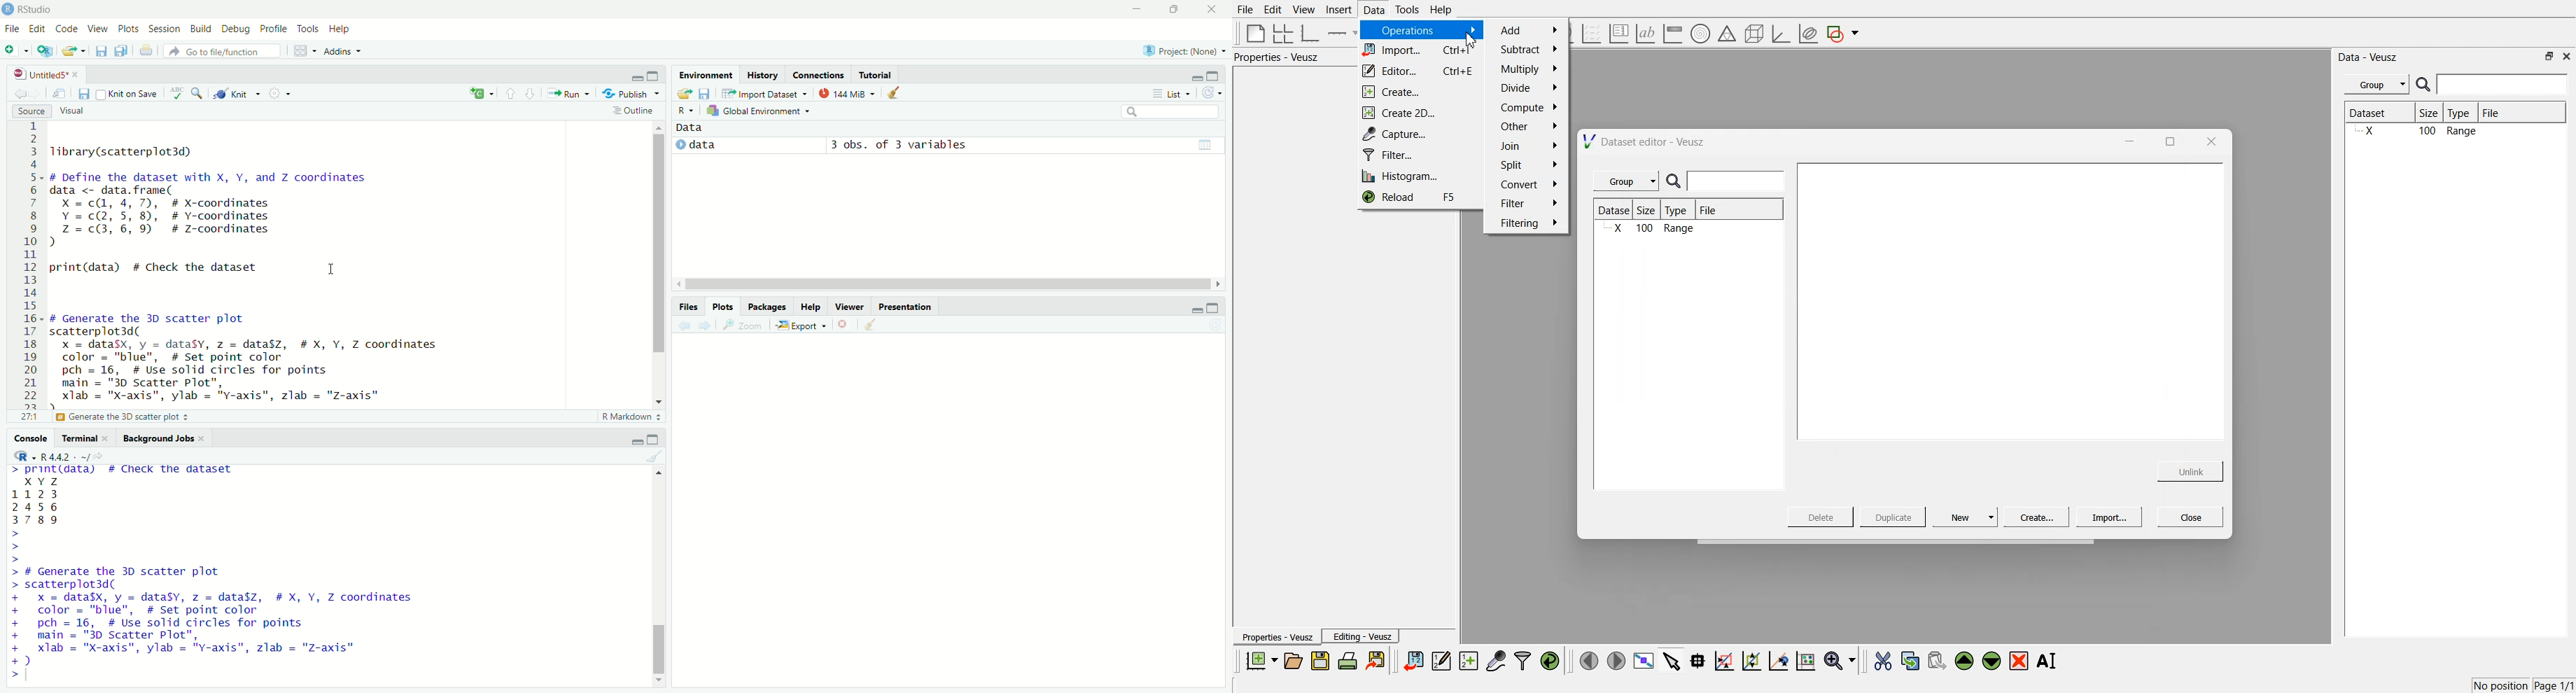 Image resolution: width=2576 pixels, height=700 pixels. I want to click on Environment, so click(702, 71).